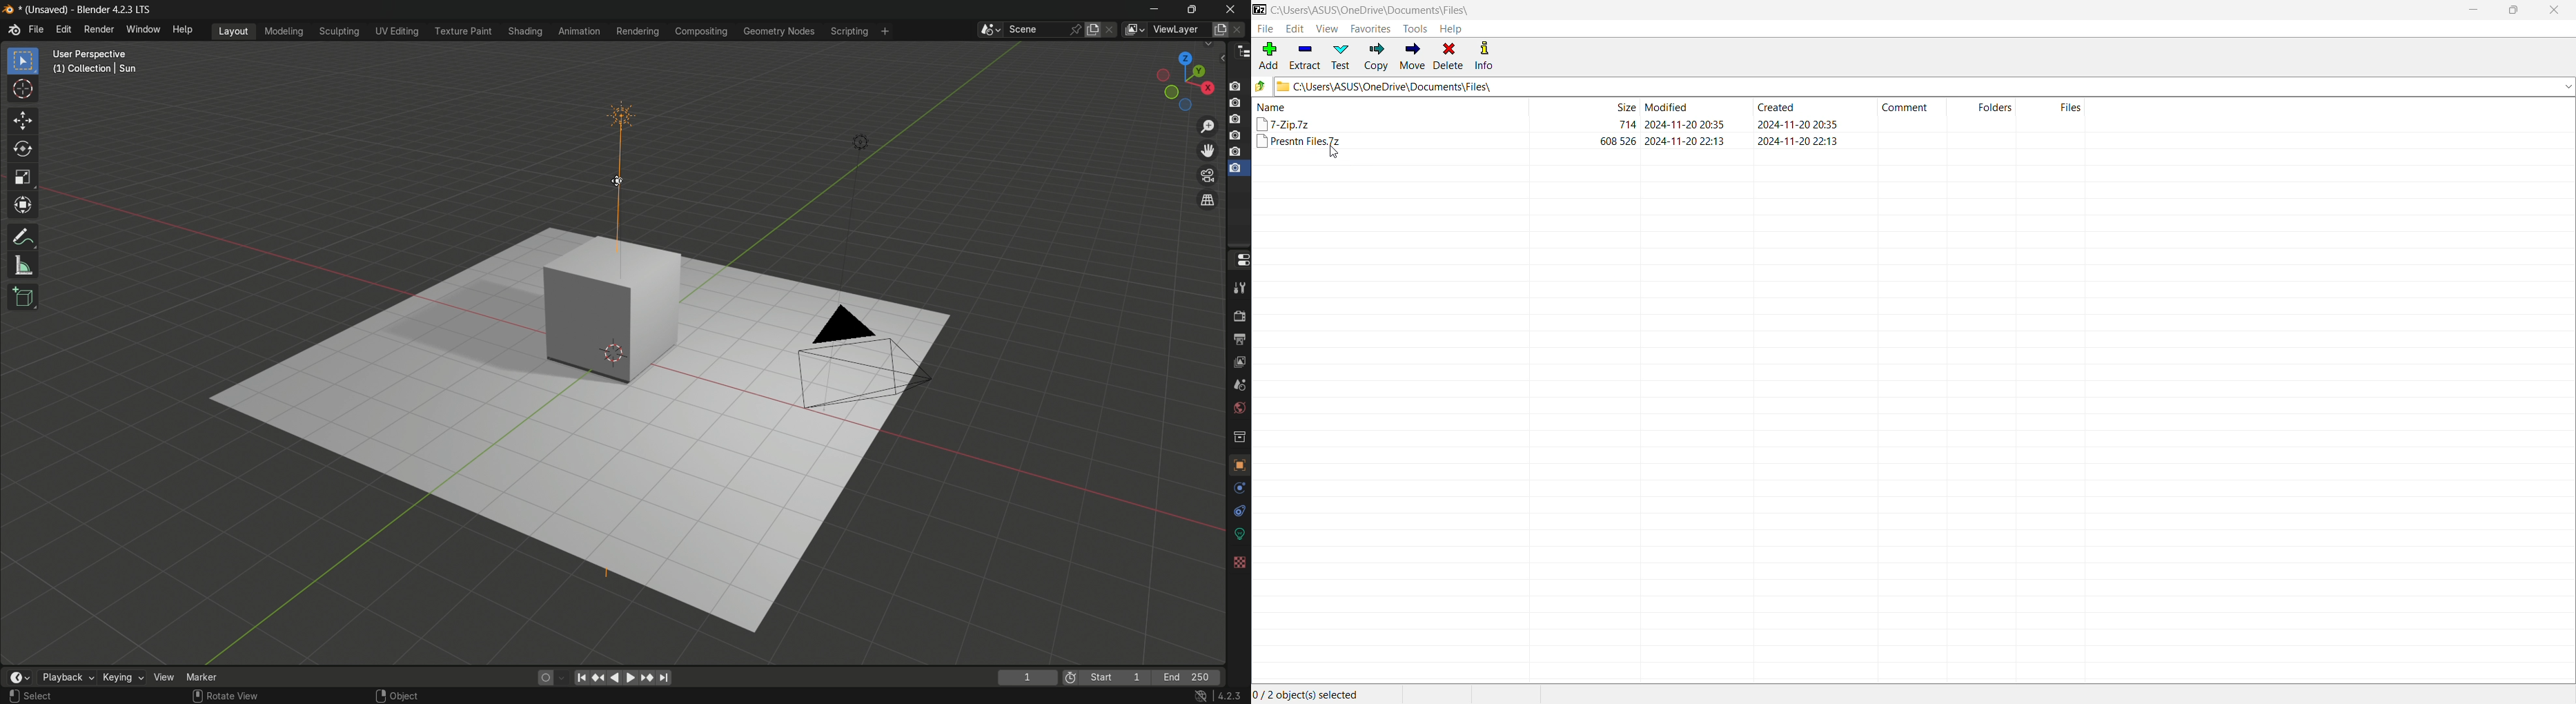  What do you see at coordinates (1776, 106) in the screenshot?
I see `created` at bounding box center [1776, 106].